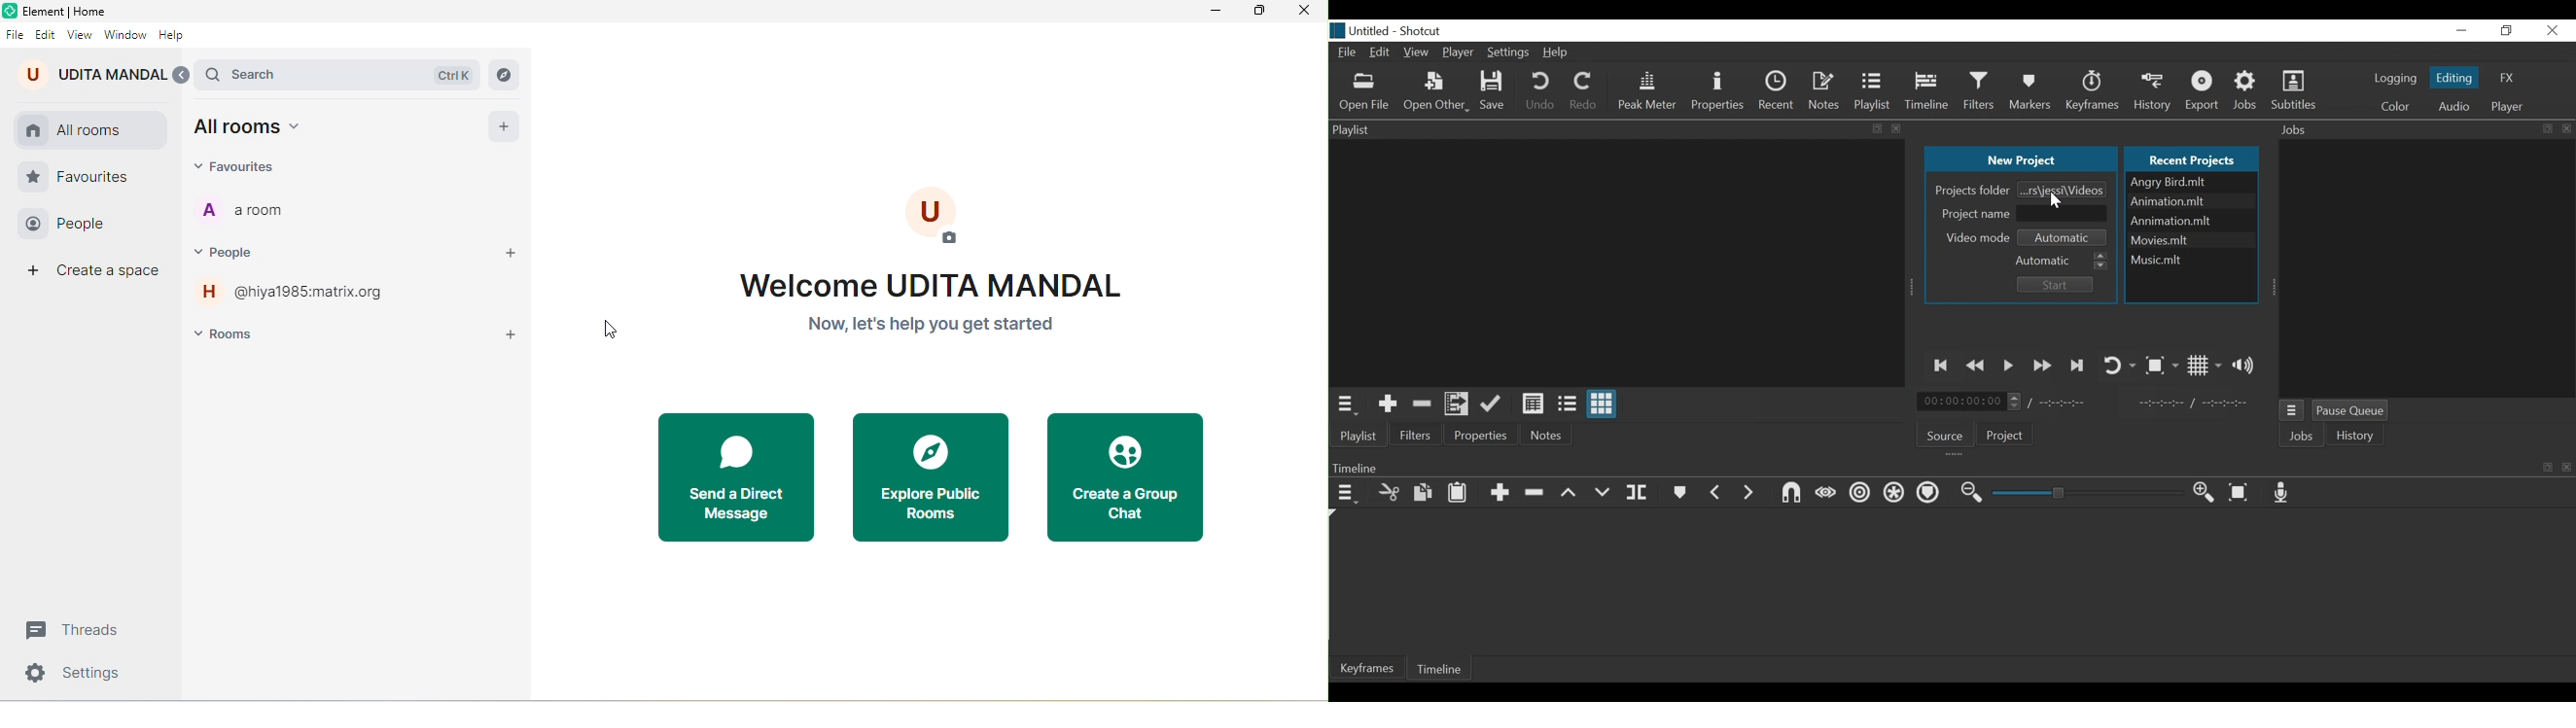 The image size is (2576, 728). I want to click on help, so click(173, 36).